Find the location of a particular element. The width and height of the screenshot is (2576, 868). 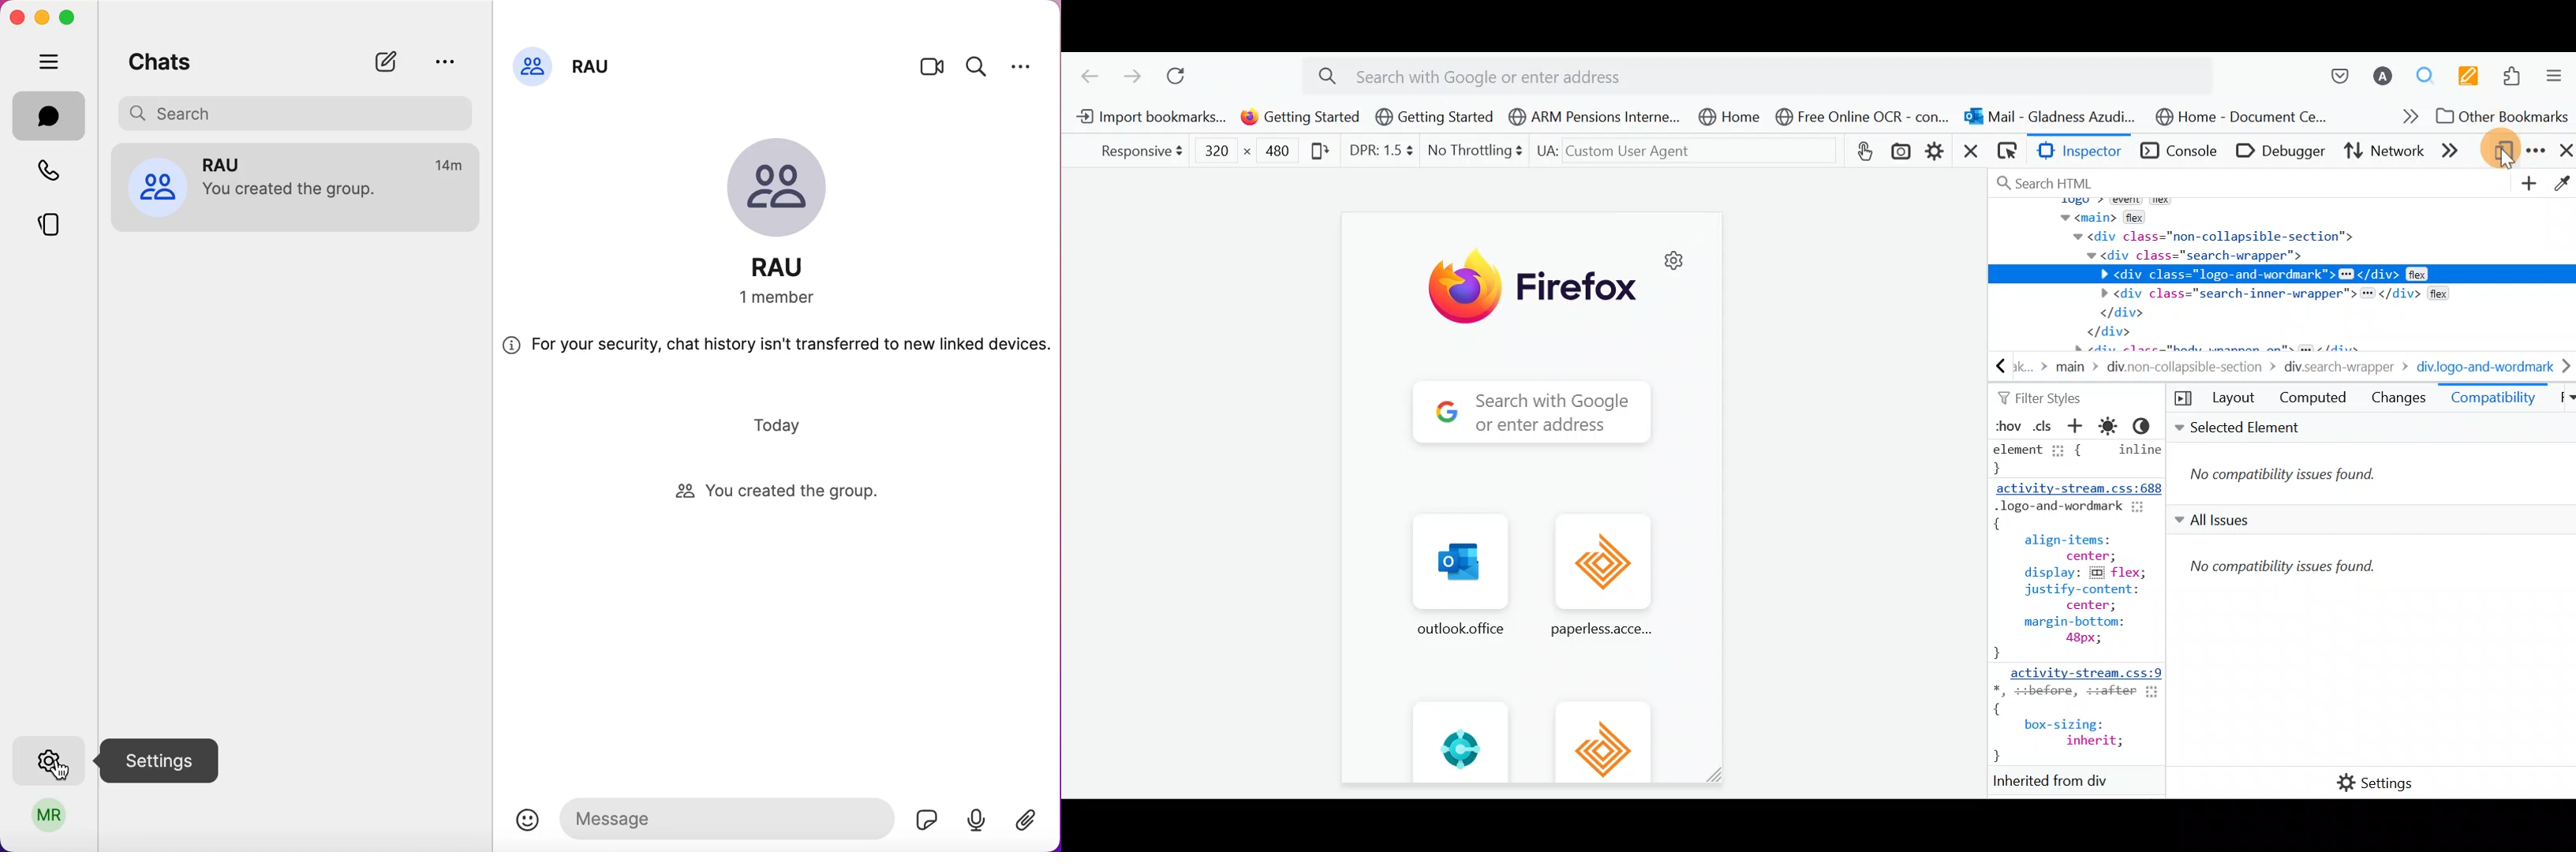

hide bar is located at coordinates (45, 62).